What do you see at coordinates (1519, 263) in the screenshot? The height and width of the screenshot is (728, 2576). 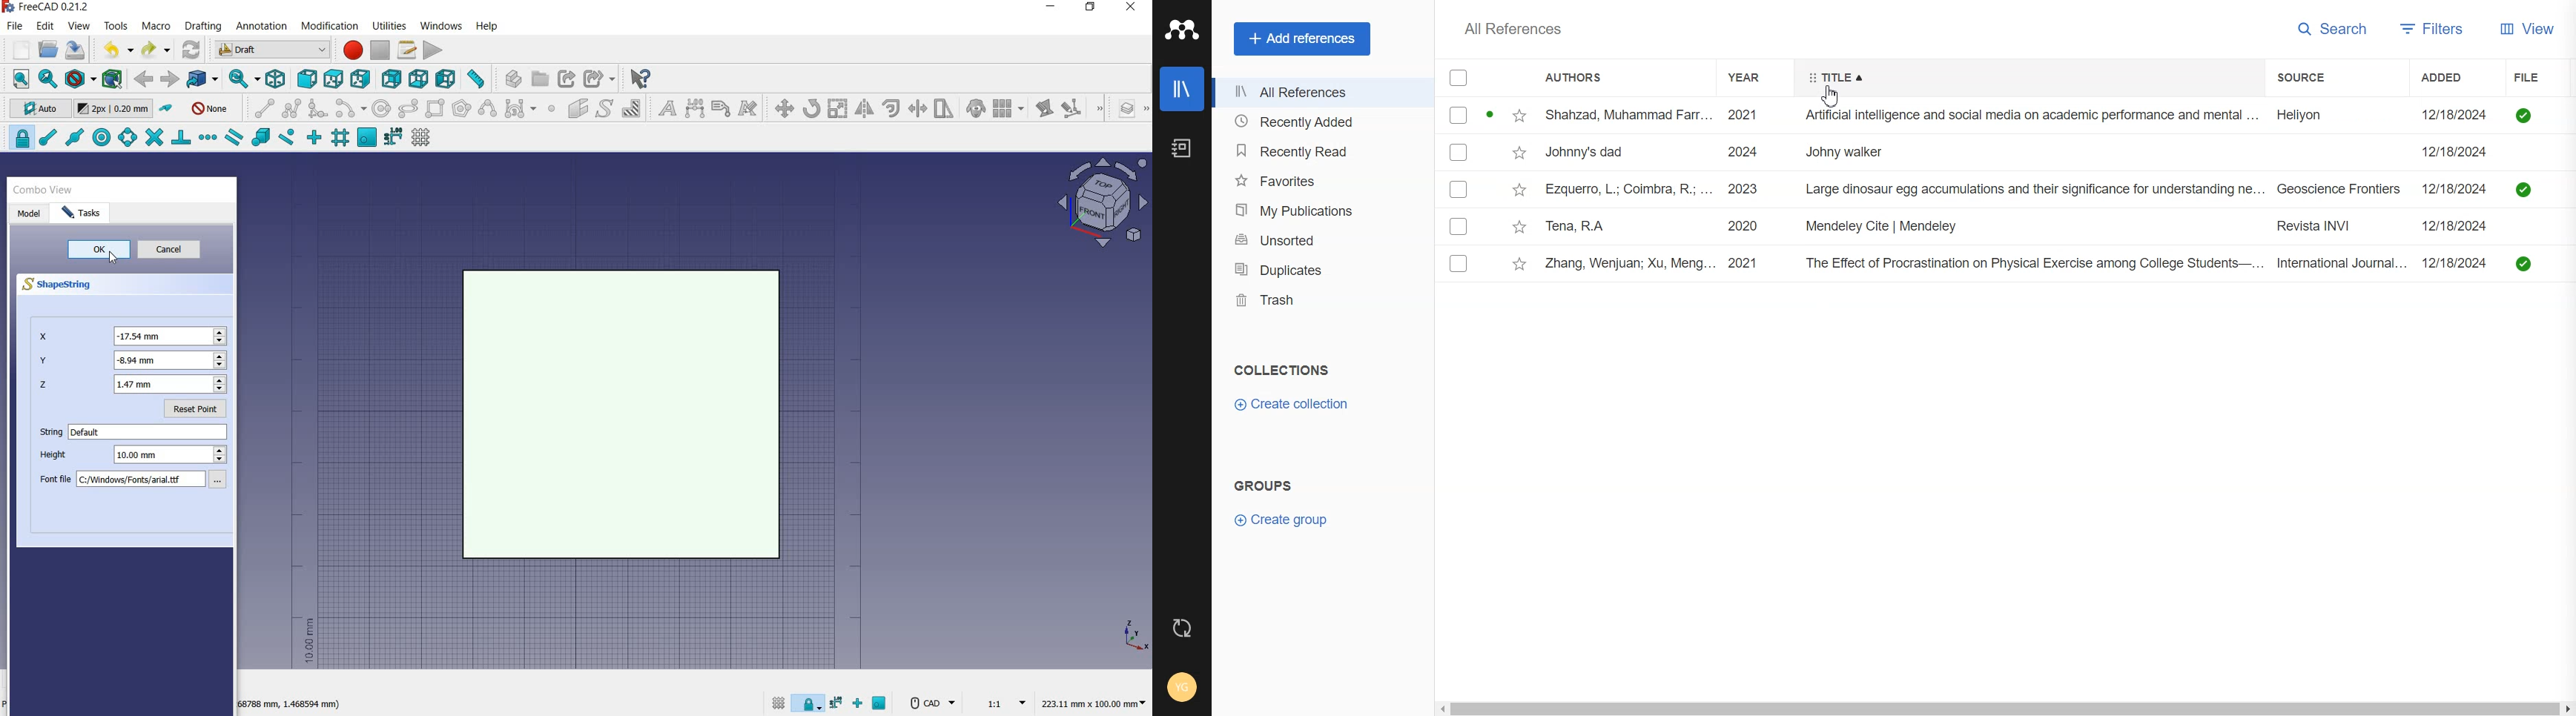 I see `mark as star` at bounding box center [1519, 263].